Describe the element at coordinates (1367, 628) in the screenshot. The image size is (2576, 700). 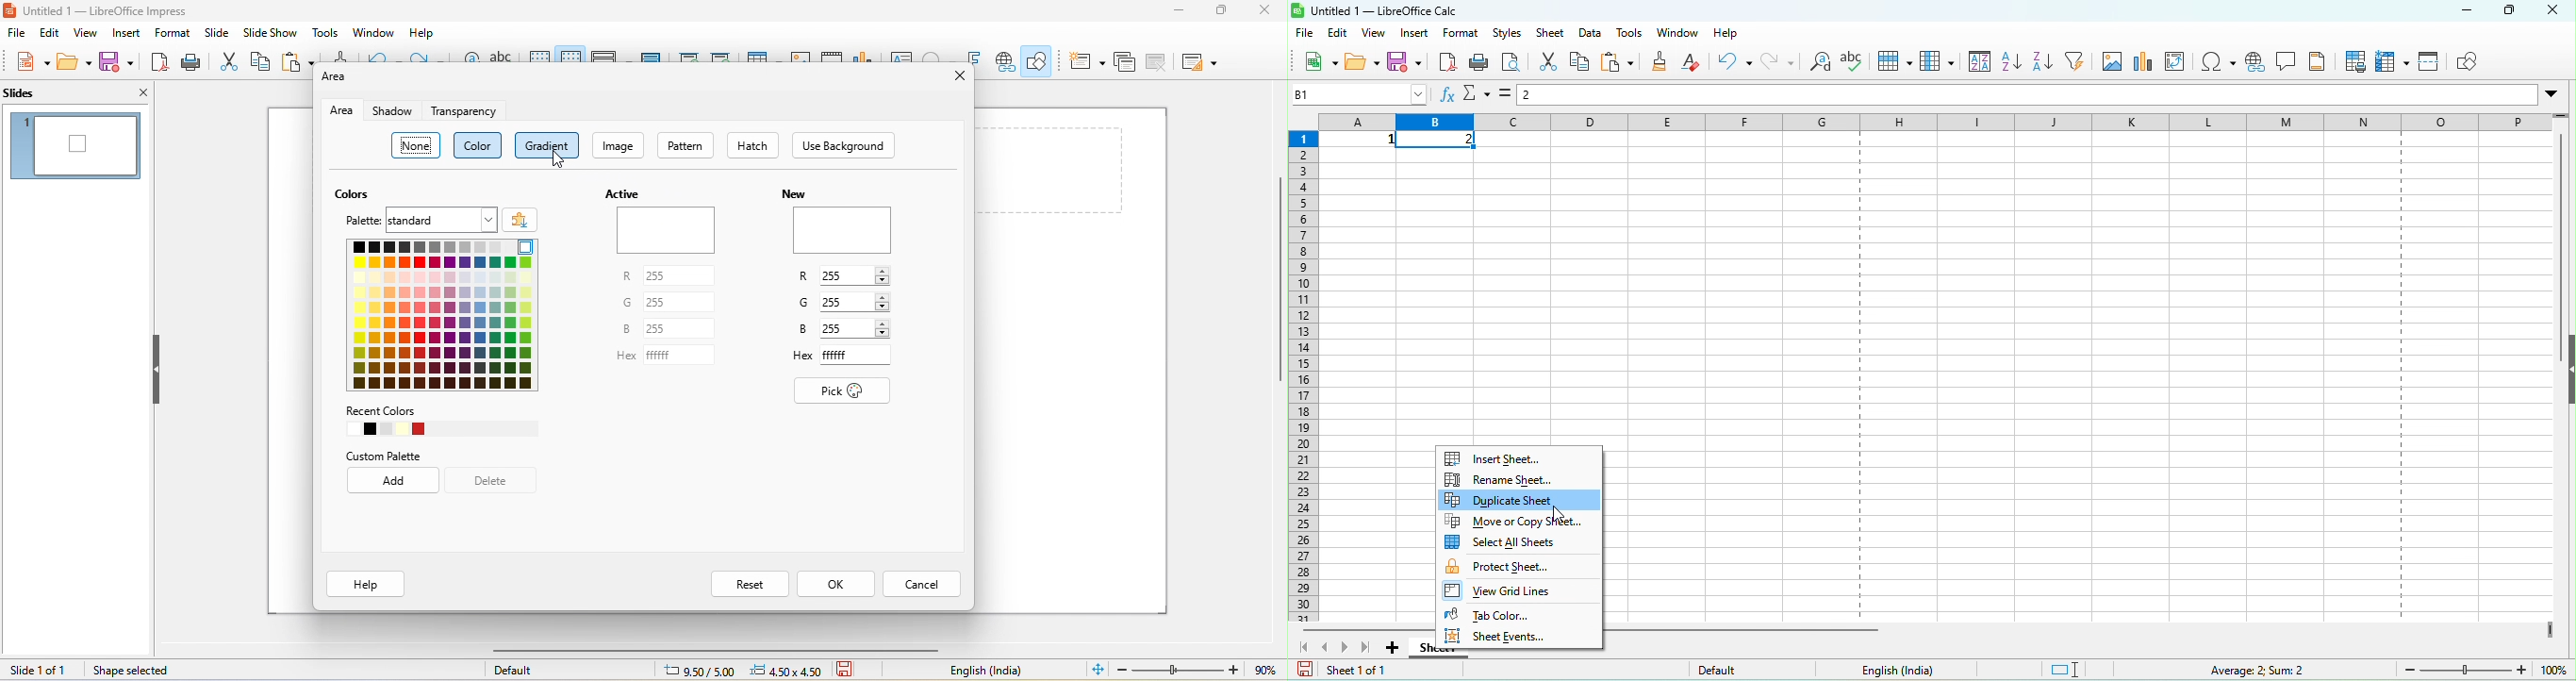
I see `horizontal bar` at that location.